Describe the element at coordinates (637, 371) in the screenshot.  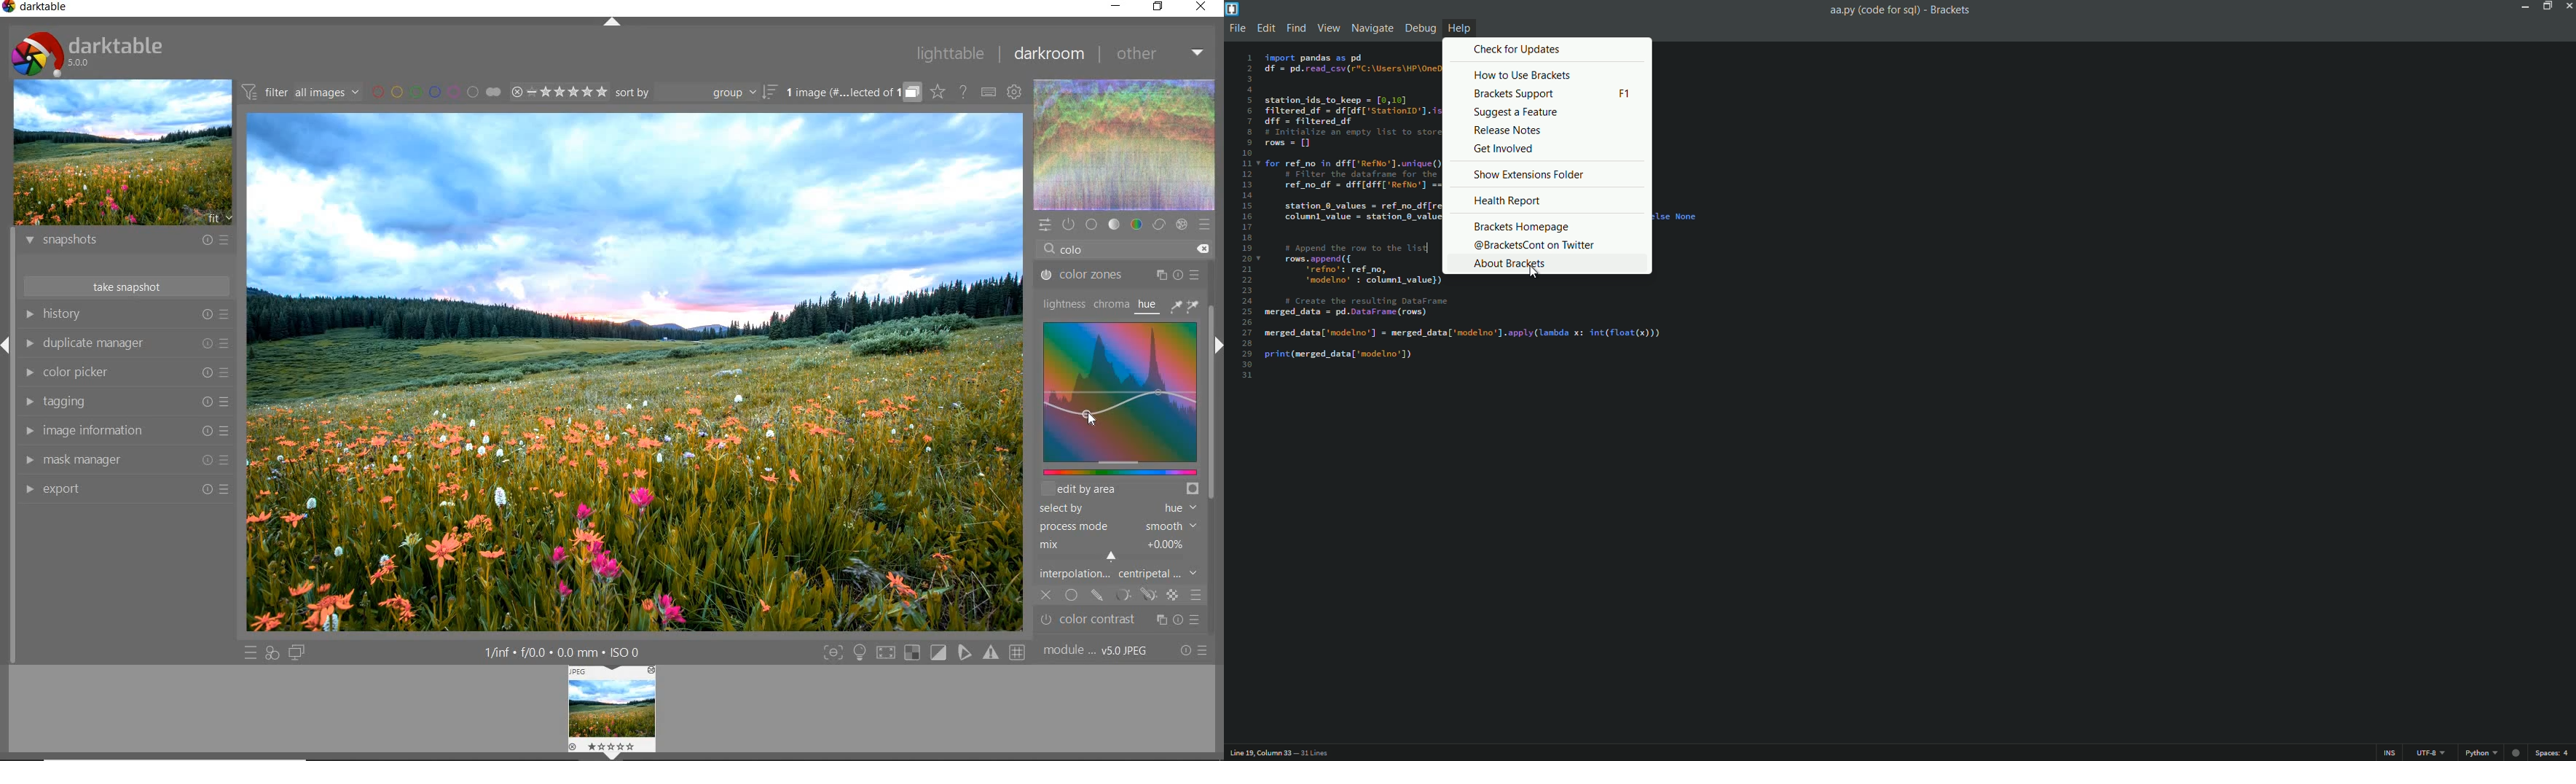
I see `selected image` at that location.